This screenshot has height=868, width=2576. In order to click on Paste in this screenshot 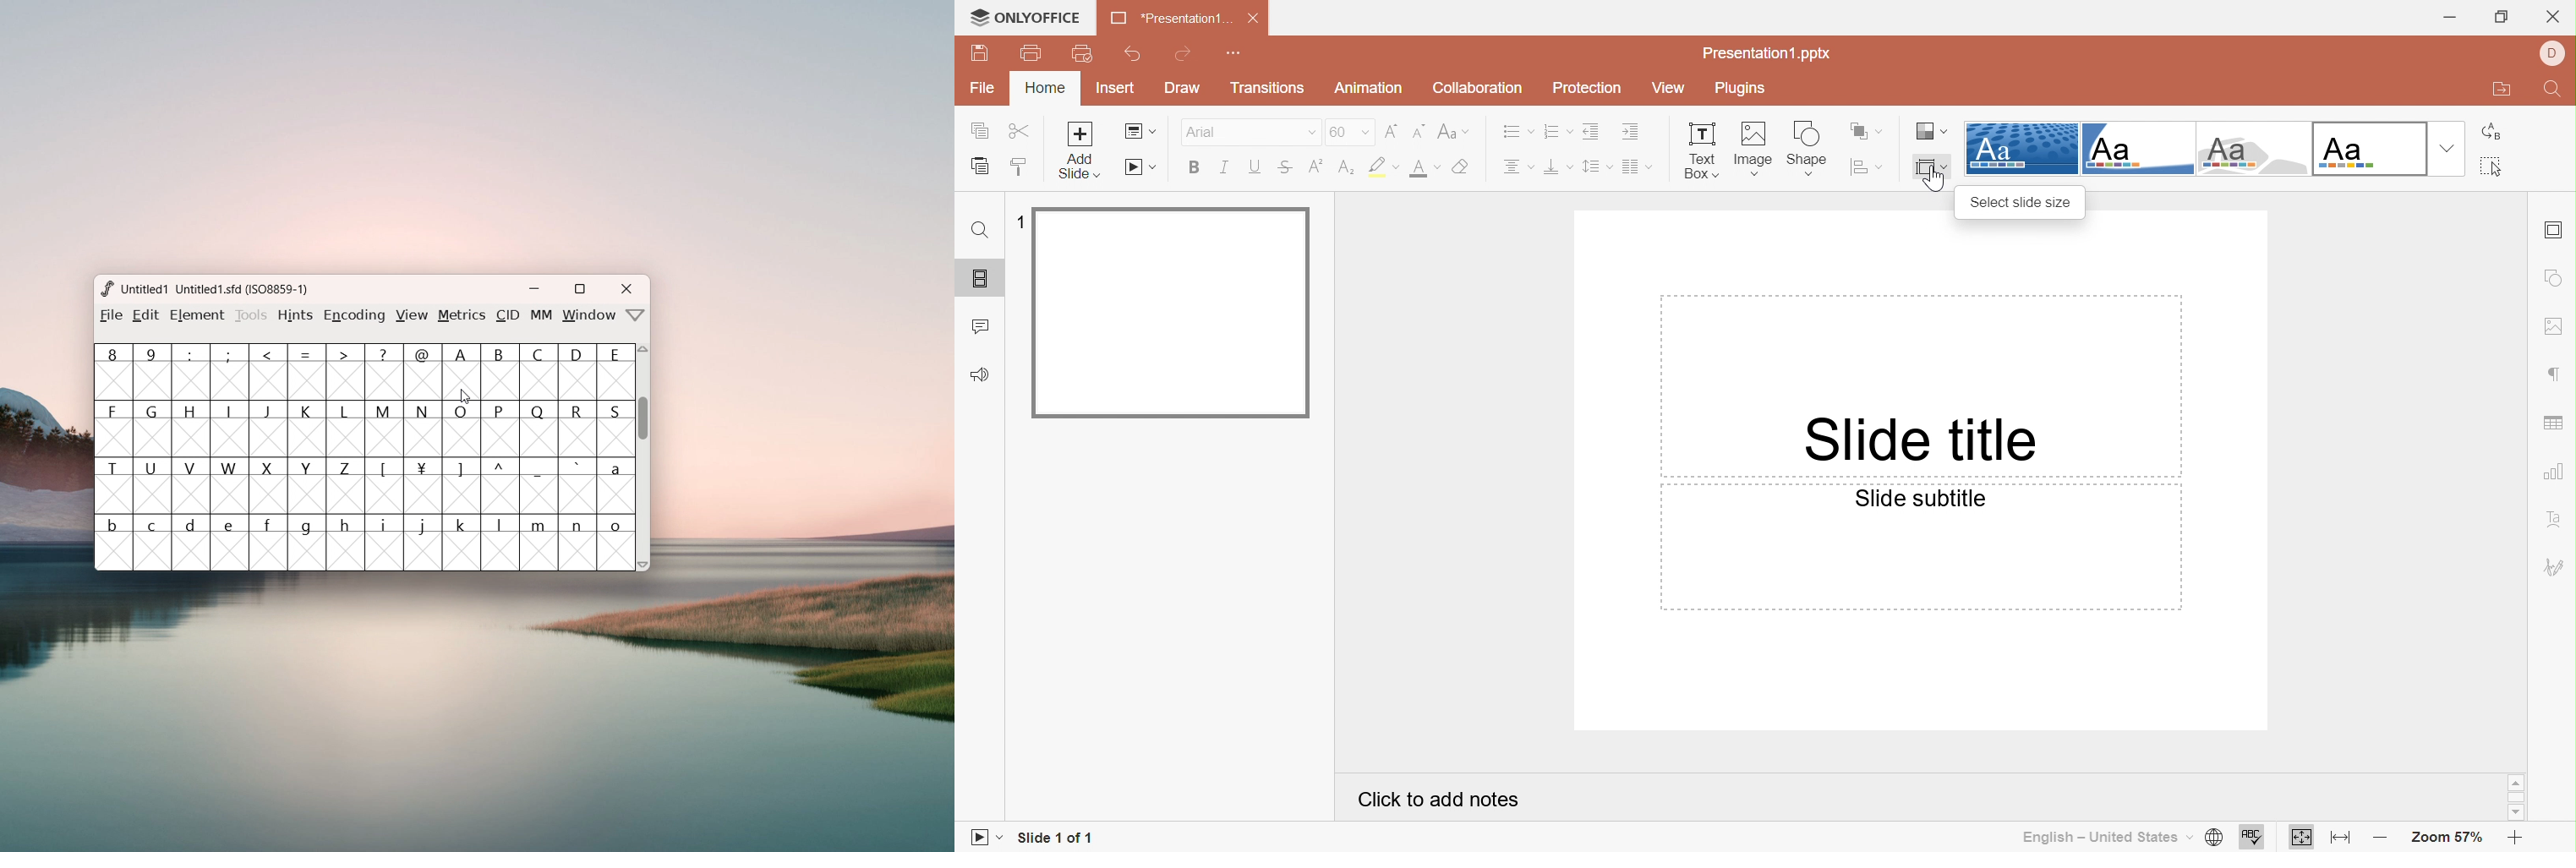, I will do `click(983, 168)`.